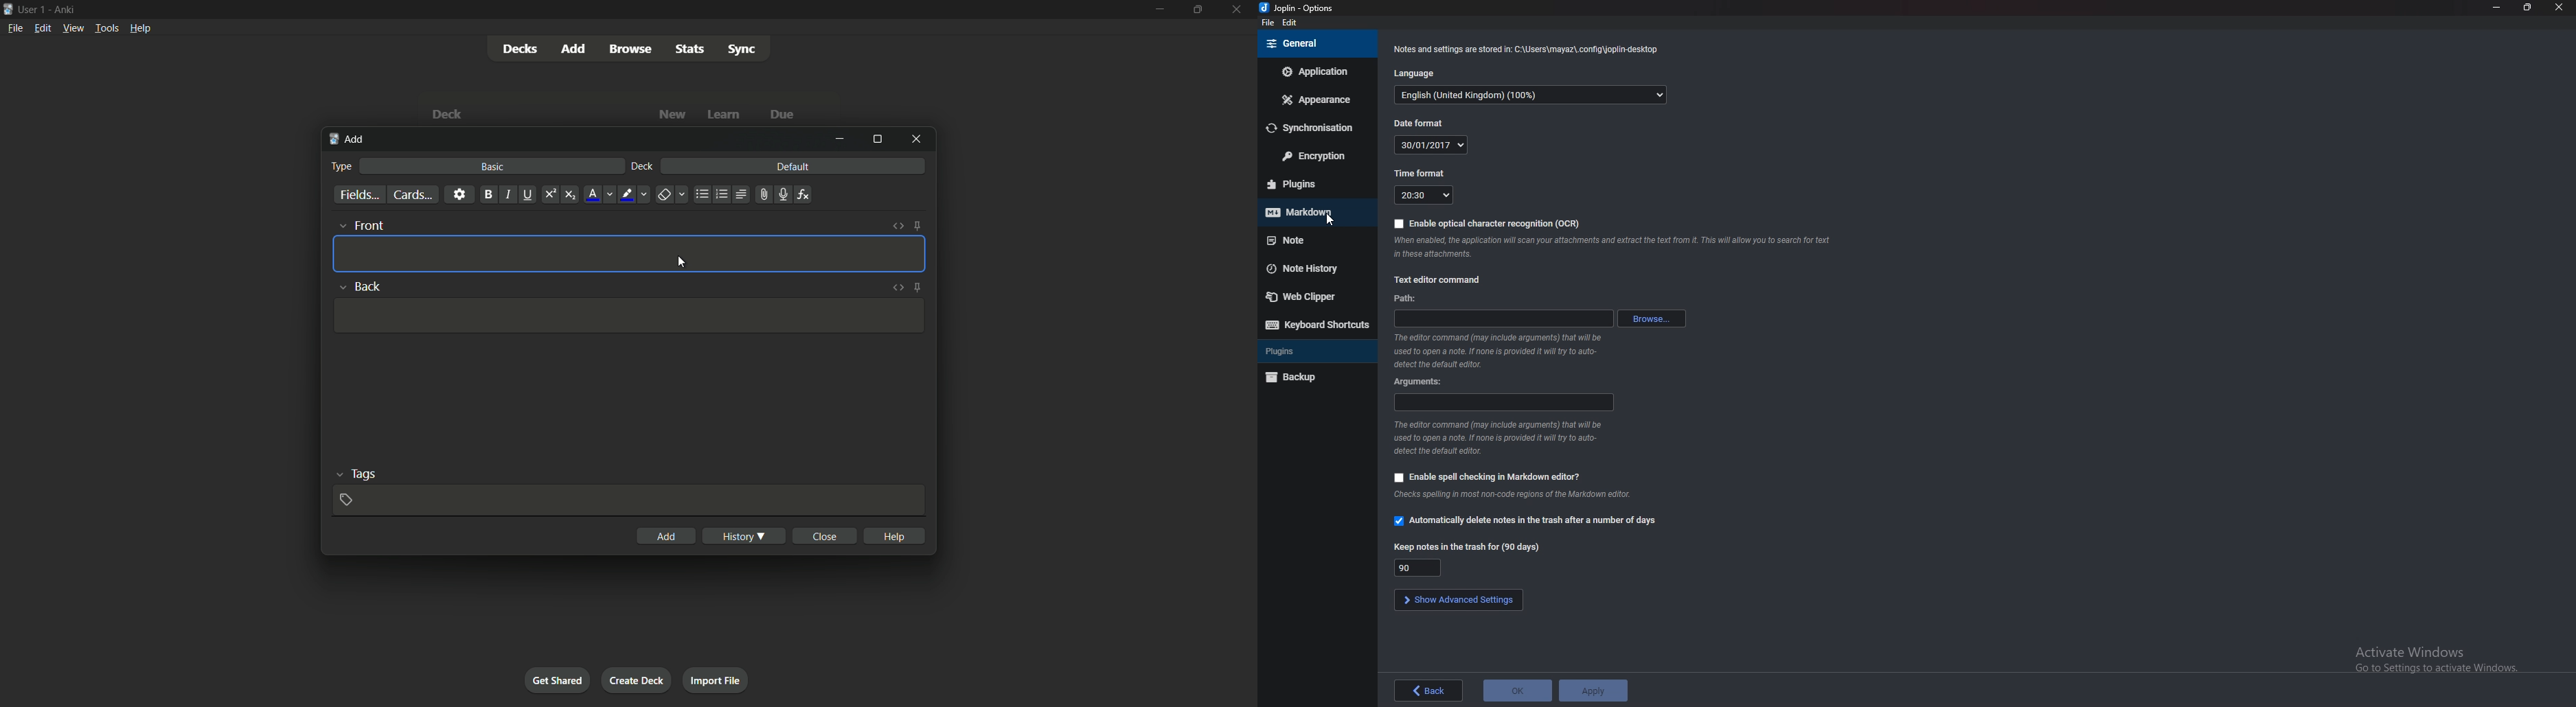 The height and width of the screenshot is (728, 2576). I want to click on plugins, so click(1315, 351).